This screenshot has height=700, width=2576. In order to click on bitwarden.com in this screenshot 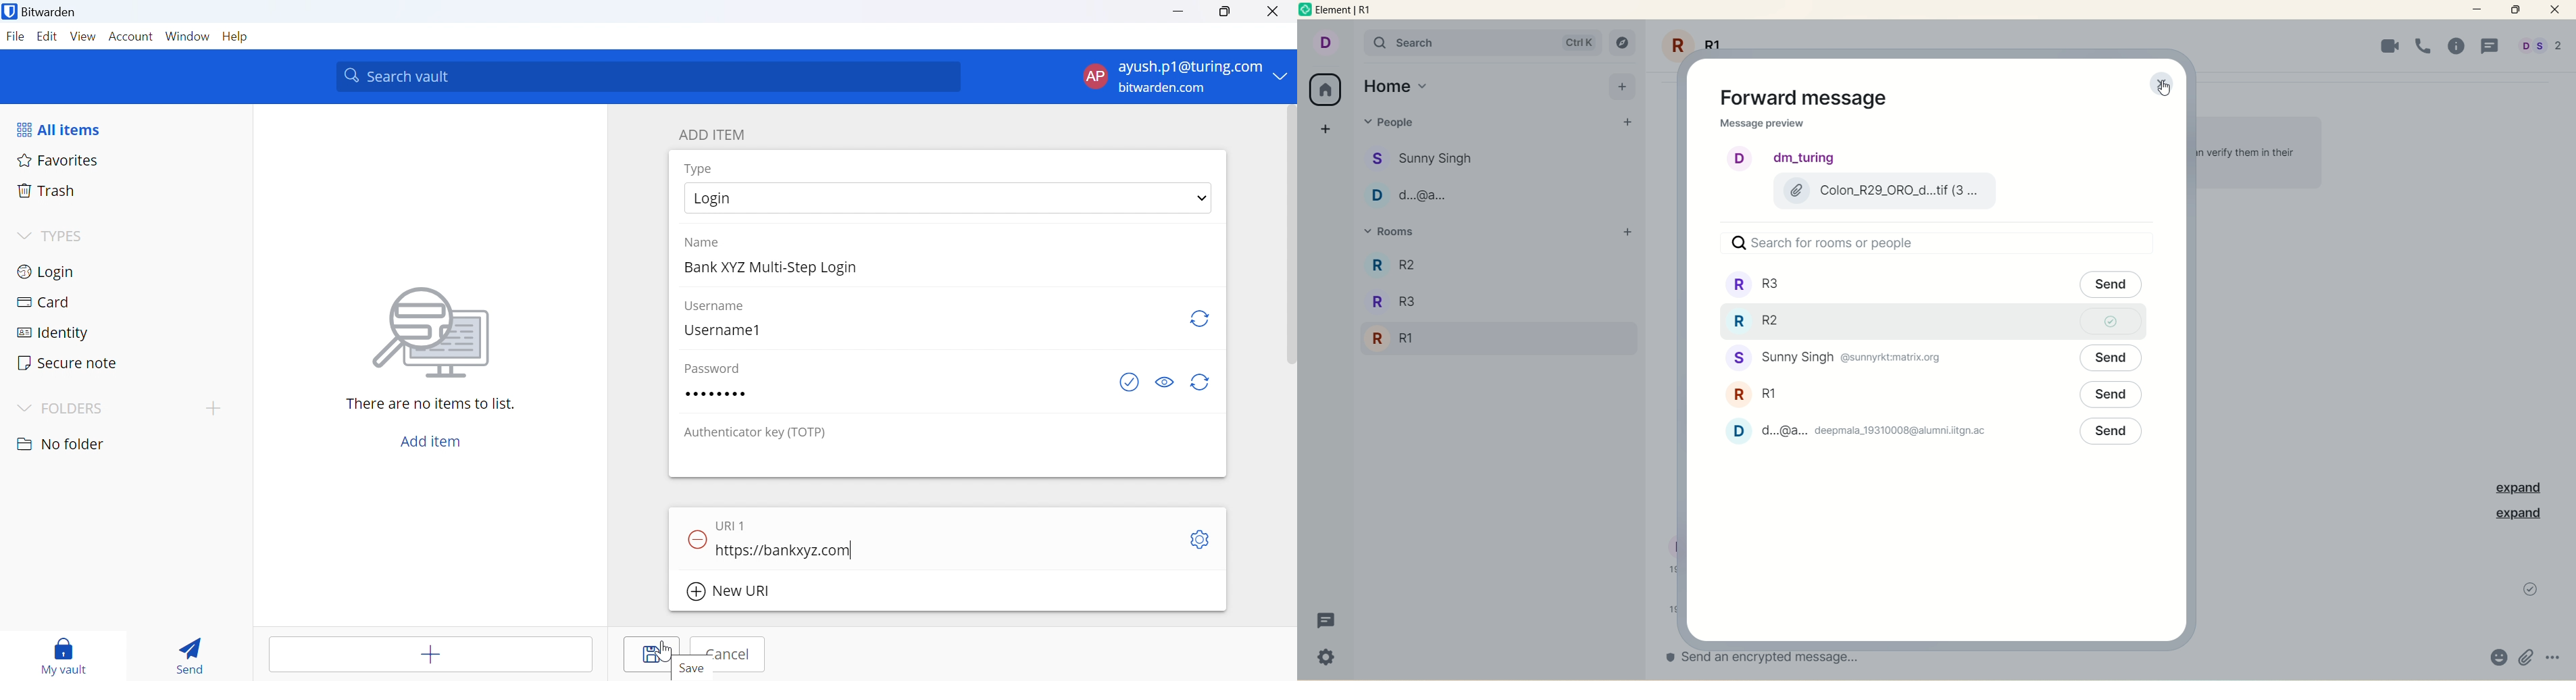, I will do `click(1162, 87)`.